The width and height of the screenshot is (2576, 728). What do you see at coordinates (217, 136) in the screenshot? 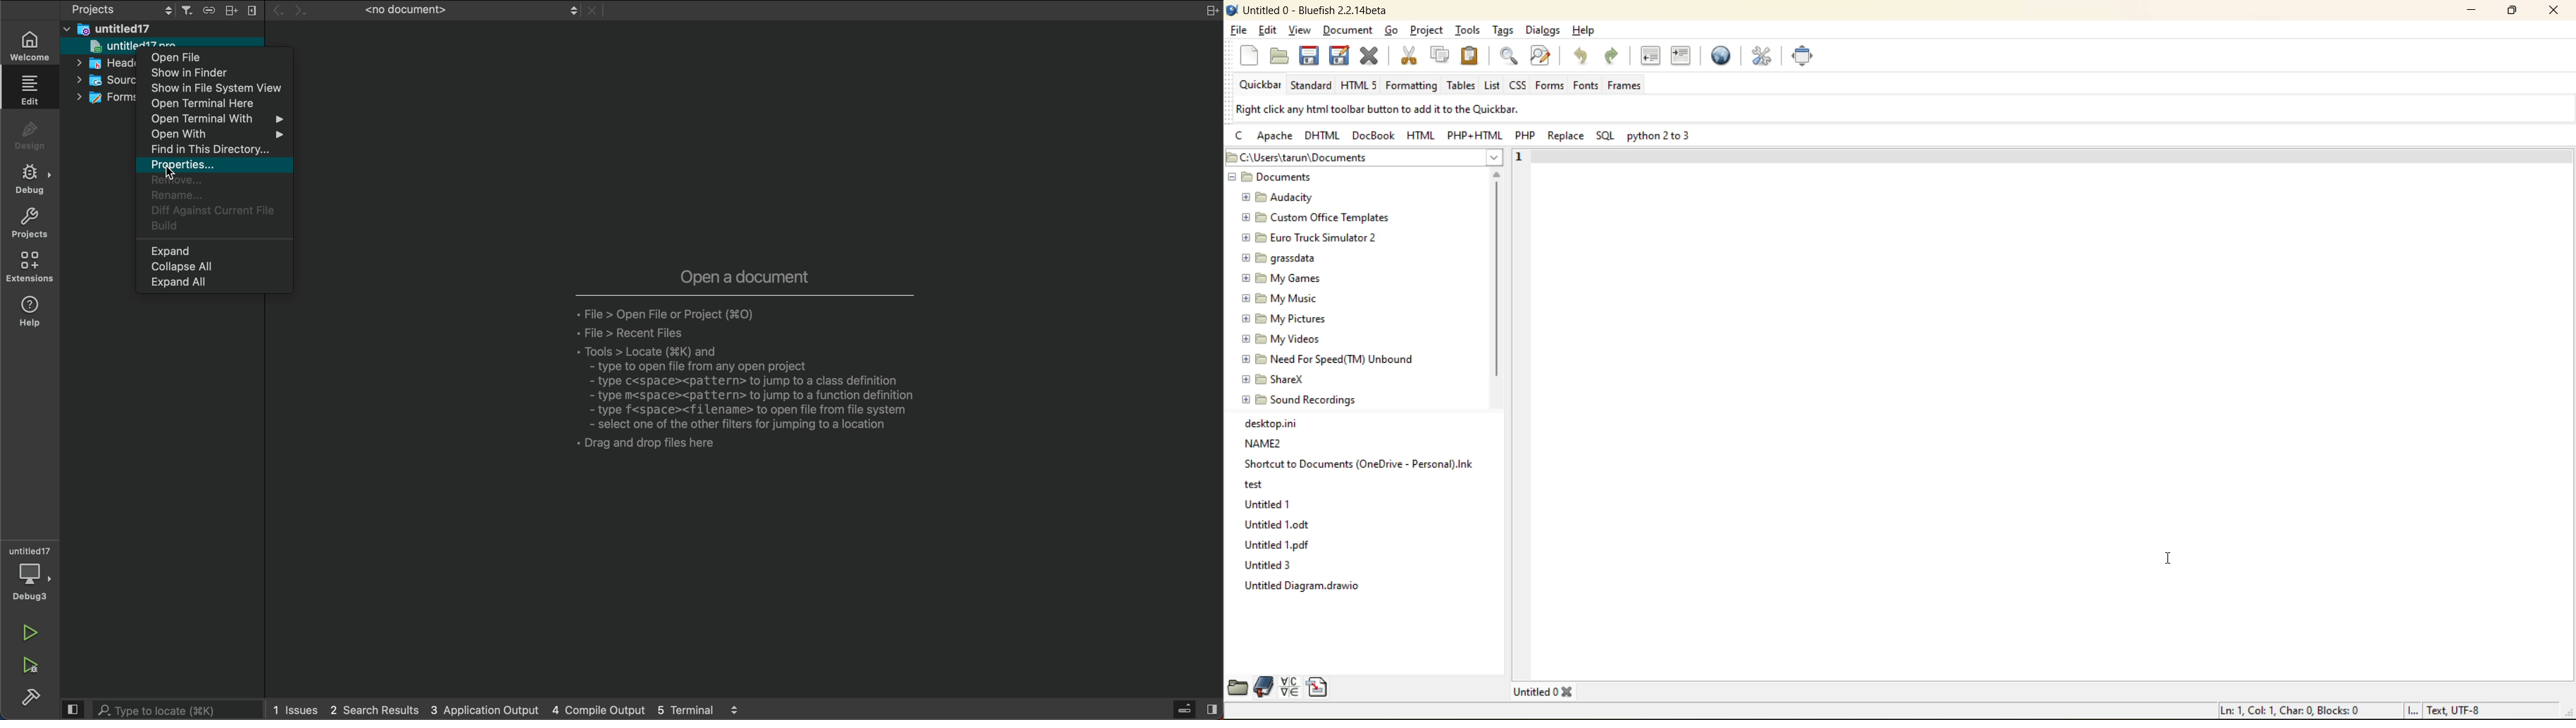
I see `open with` at bounding box center [217, 136].